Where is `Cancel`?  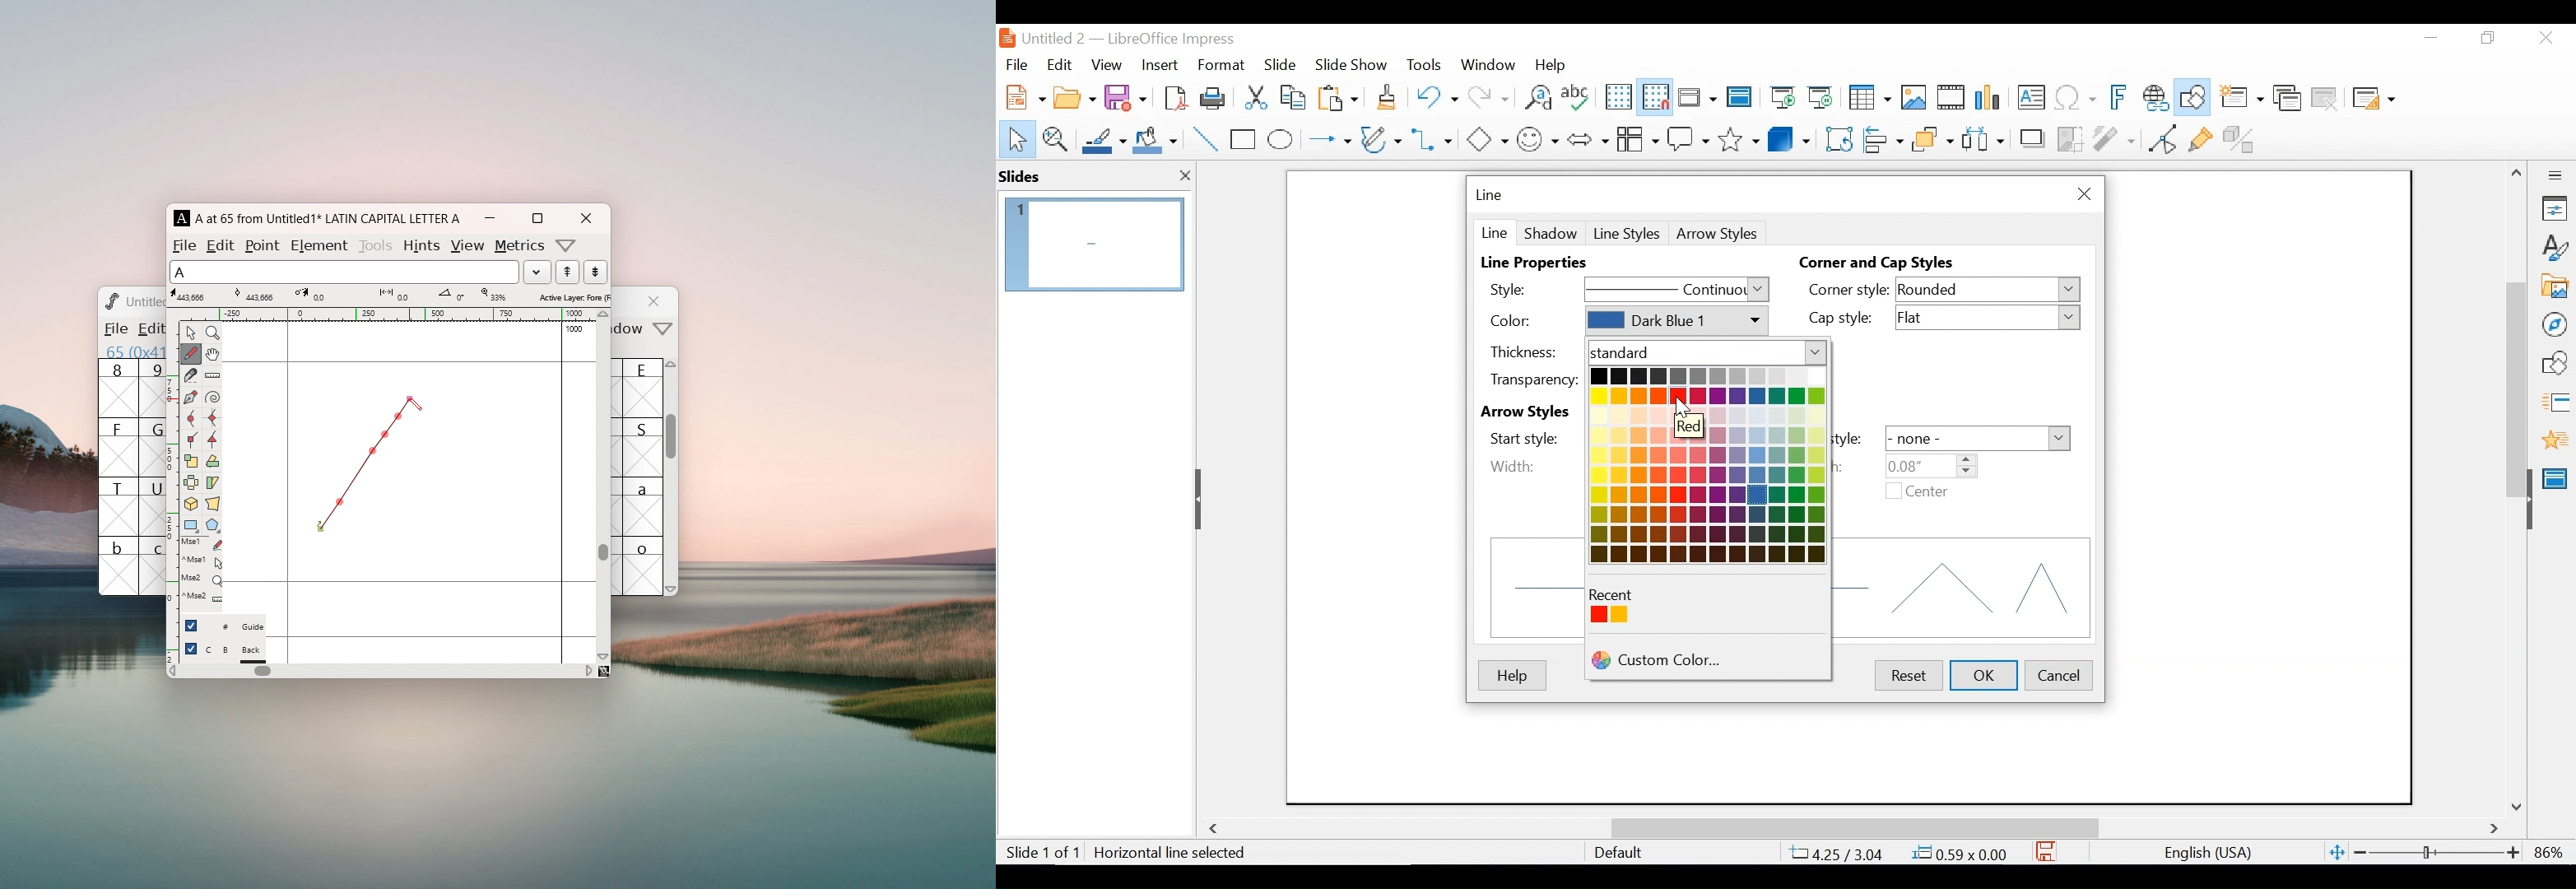
Cancel is located at coordinates (2059, 673).